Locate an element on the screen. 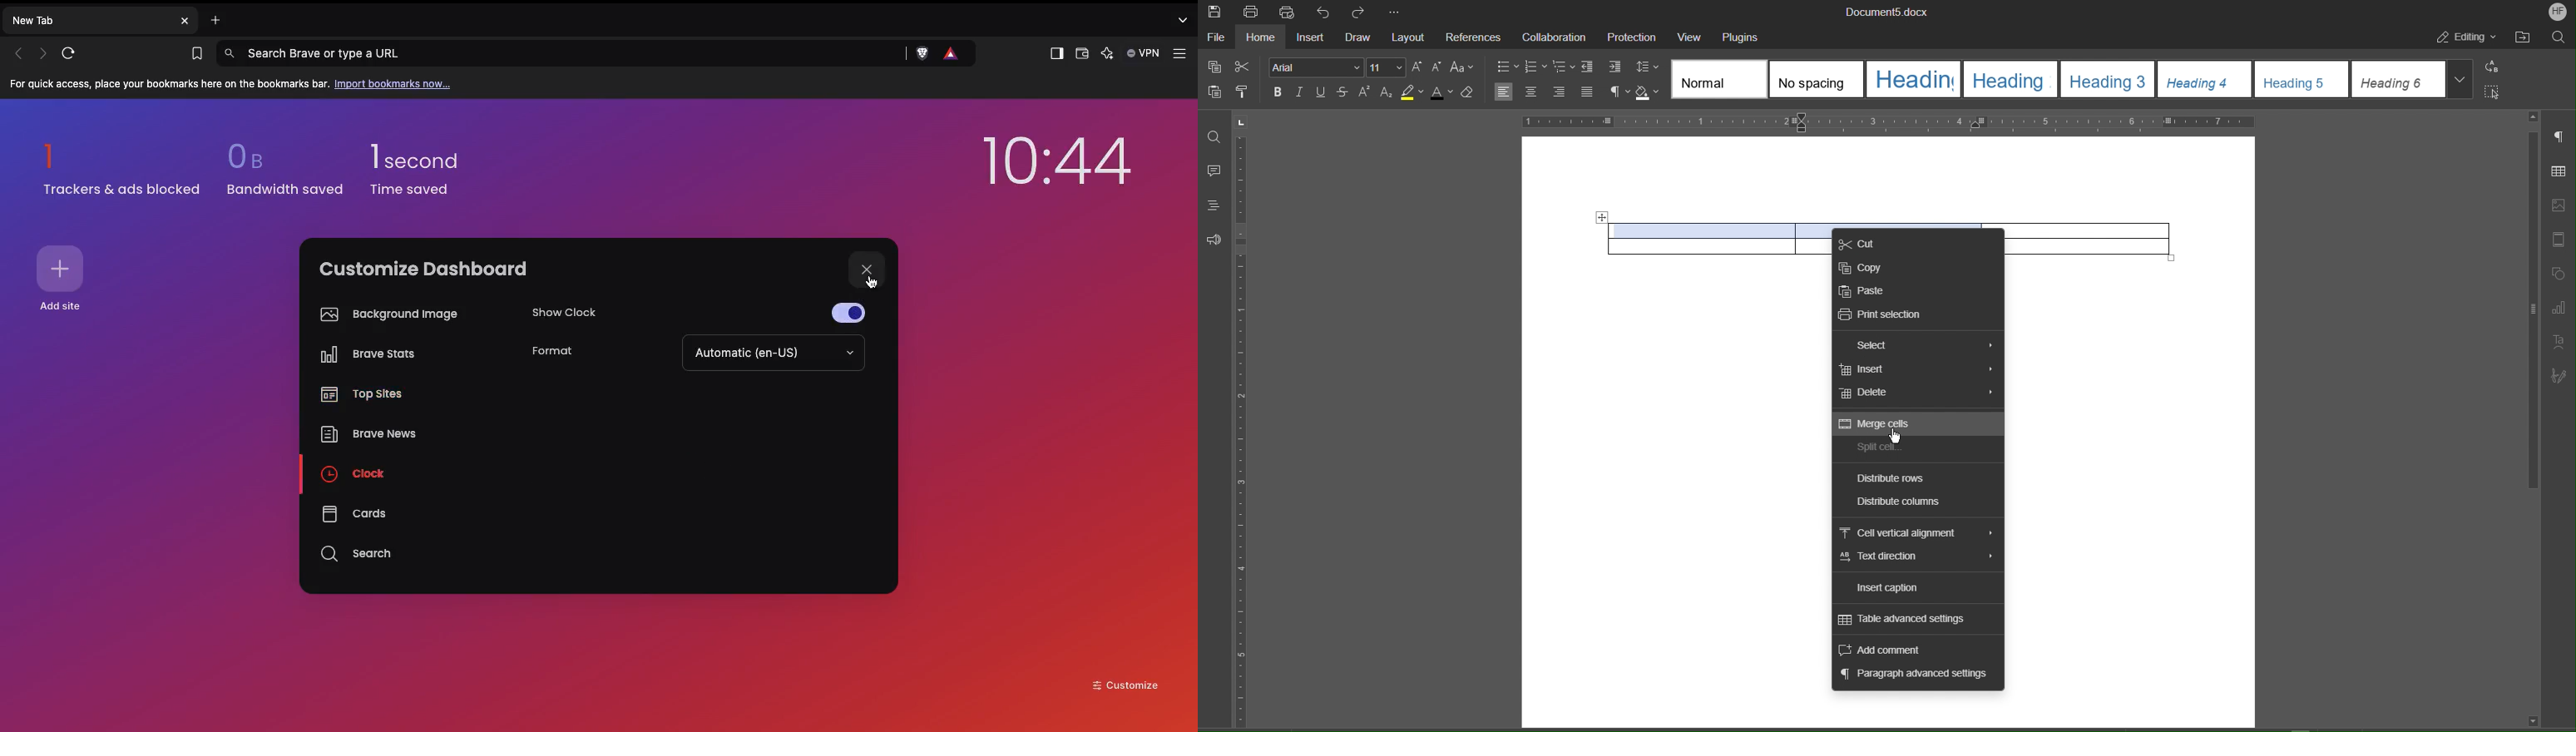  Erase Style is located at coordinates (1470, 92).